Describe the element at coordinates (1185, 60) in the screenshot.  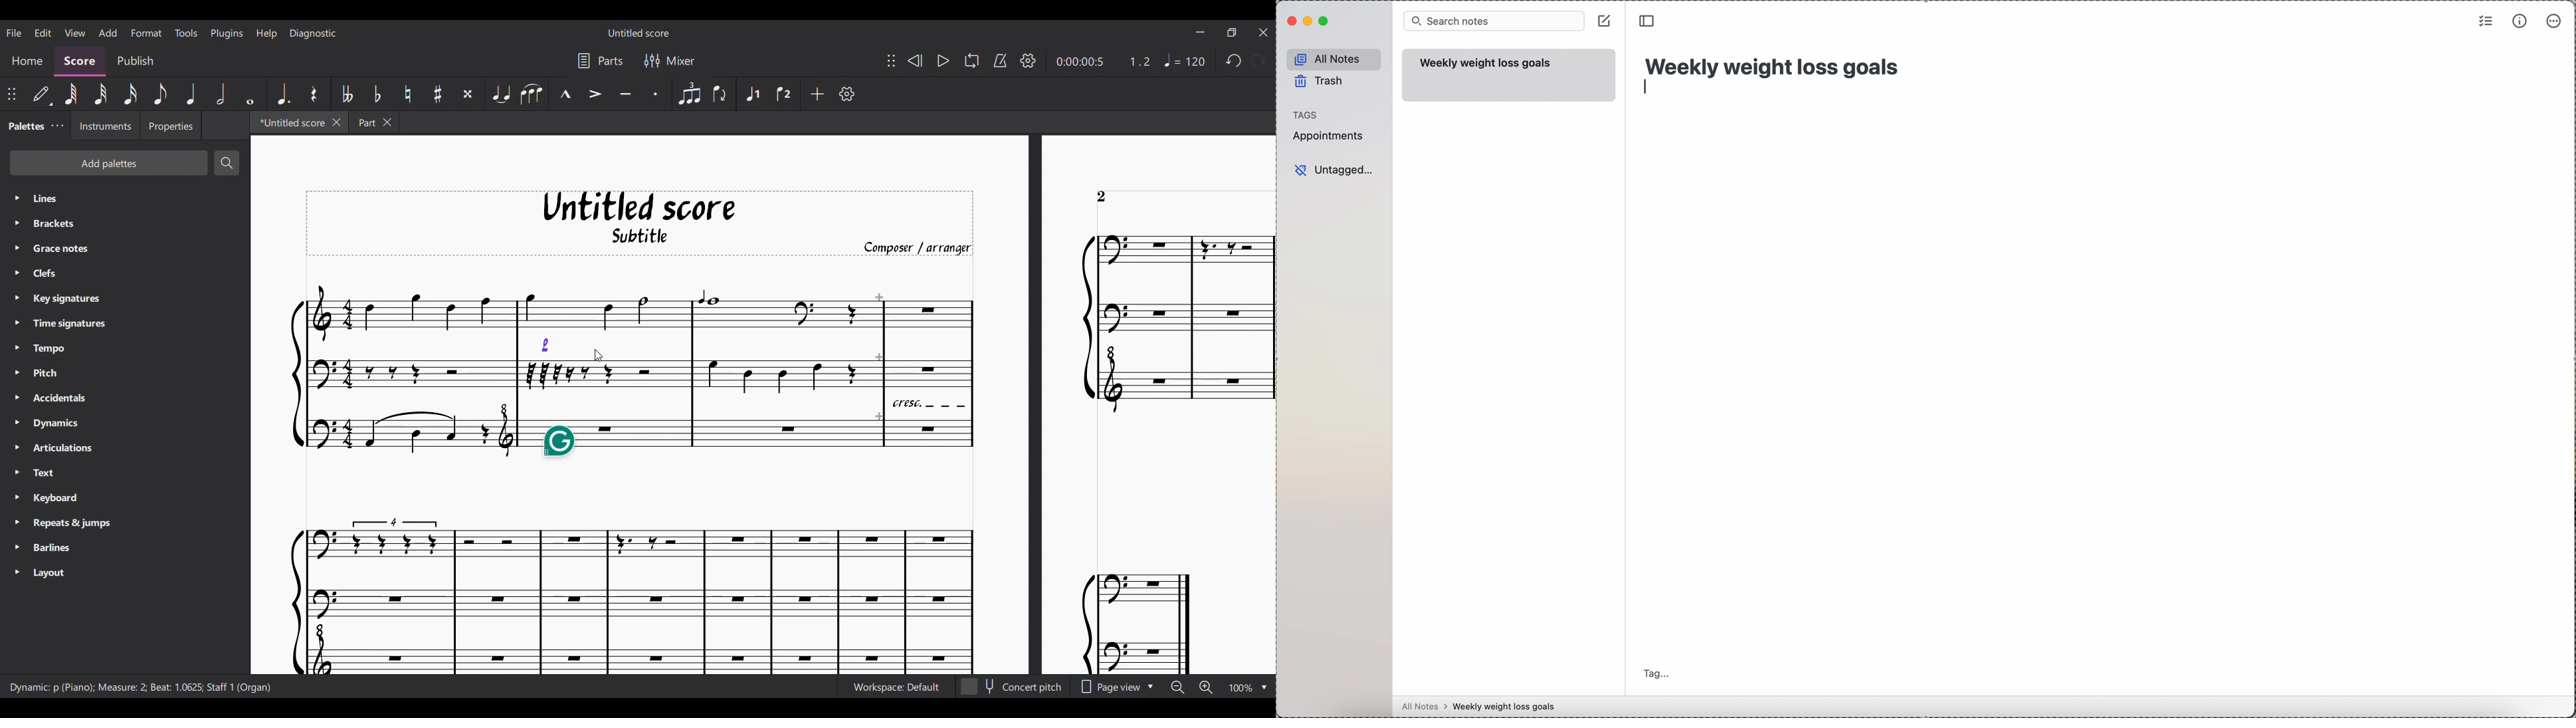
I see `Tempo` at that location.